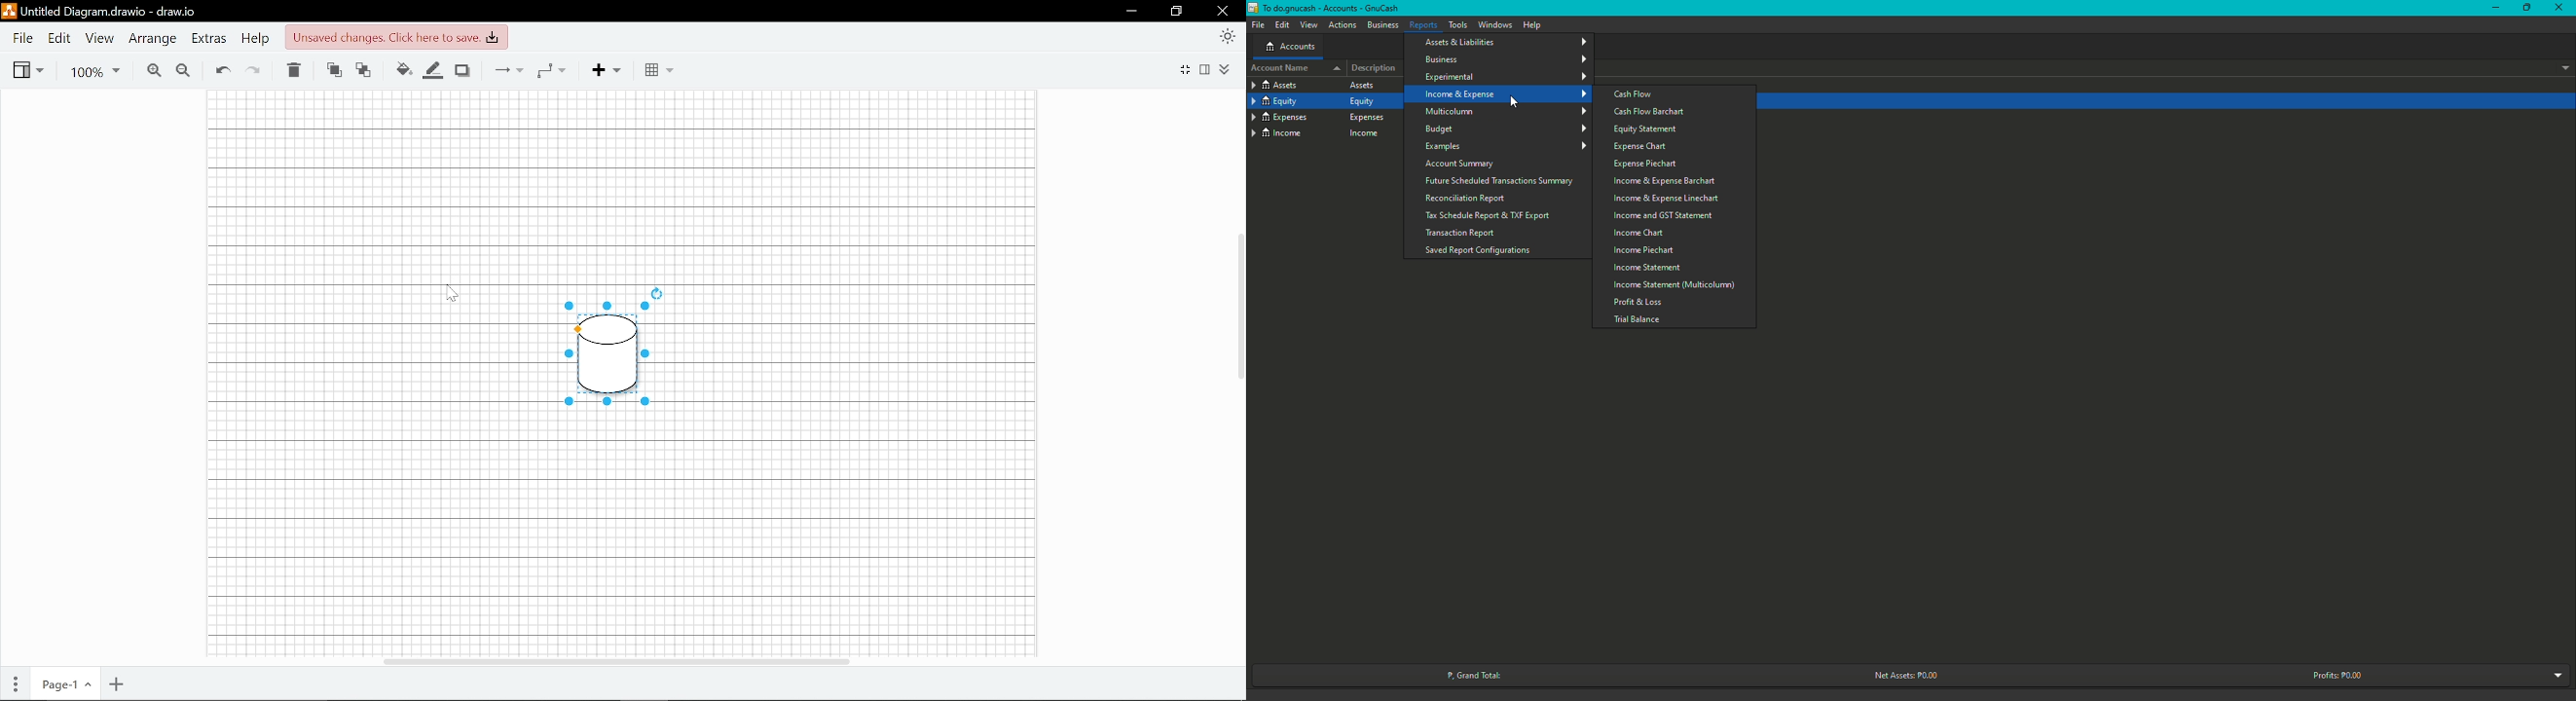 This screenshot has width=2576, height=728. What do you see at coordinates (1223, 38) in the screenshot?
I see `Appearance` at bounding box center [1223, 38].